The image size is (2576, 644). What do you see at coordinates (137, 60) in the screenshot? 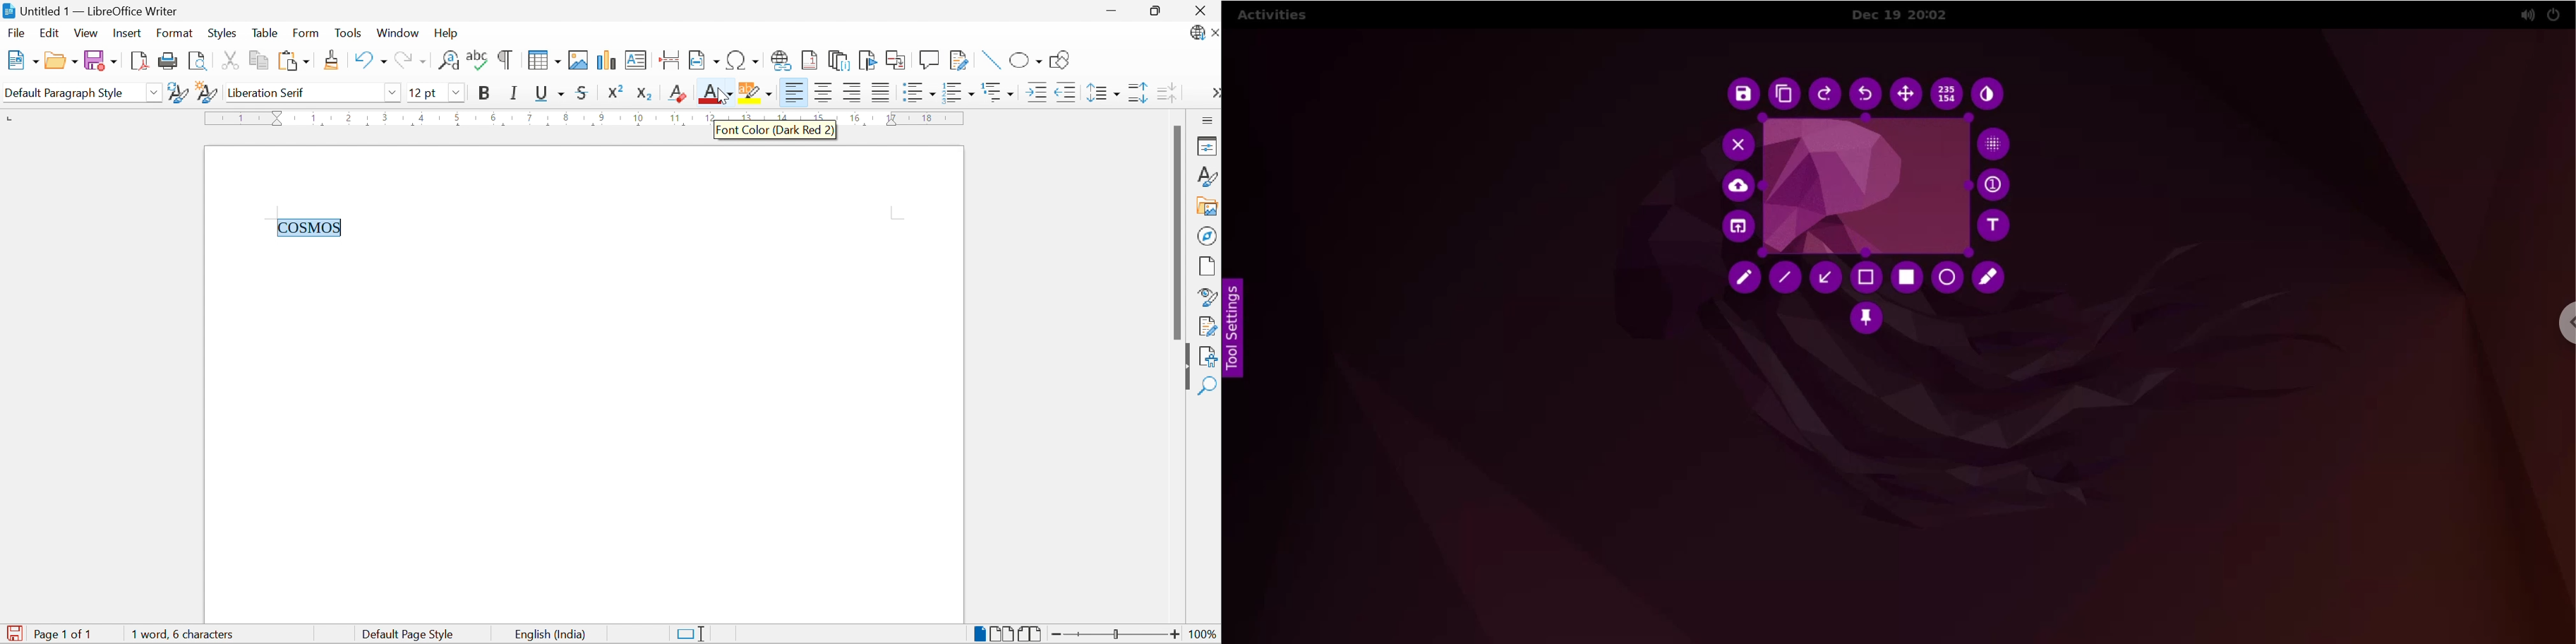
I see `Export as PDF` at bounding box center [137, 60].